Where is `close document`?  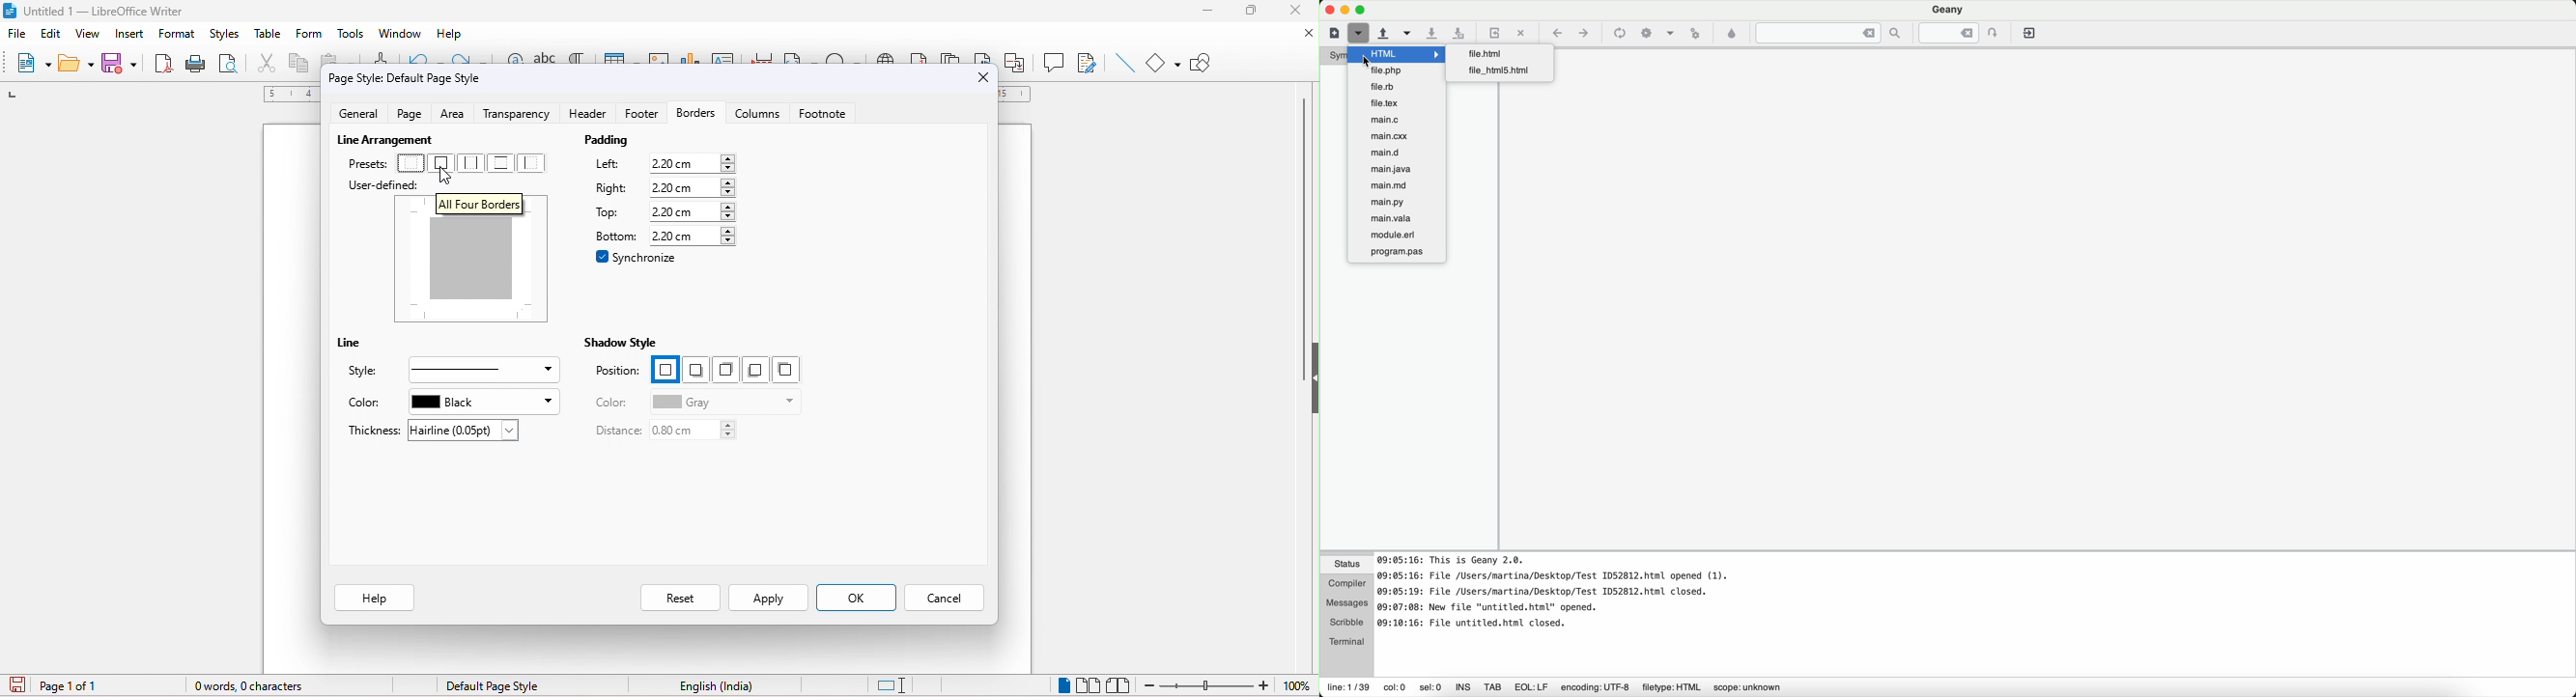
close document is located at coordinates (1298, 33).